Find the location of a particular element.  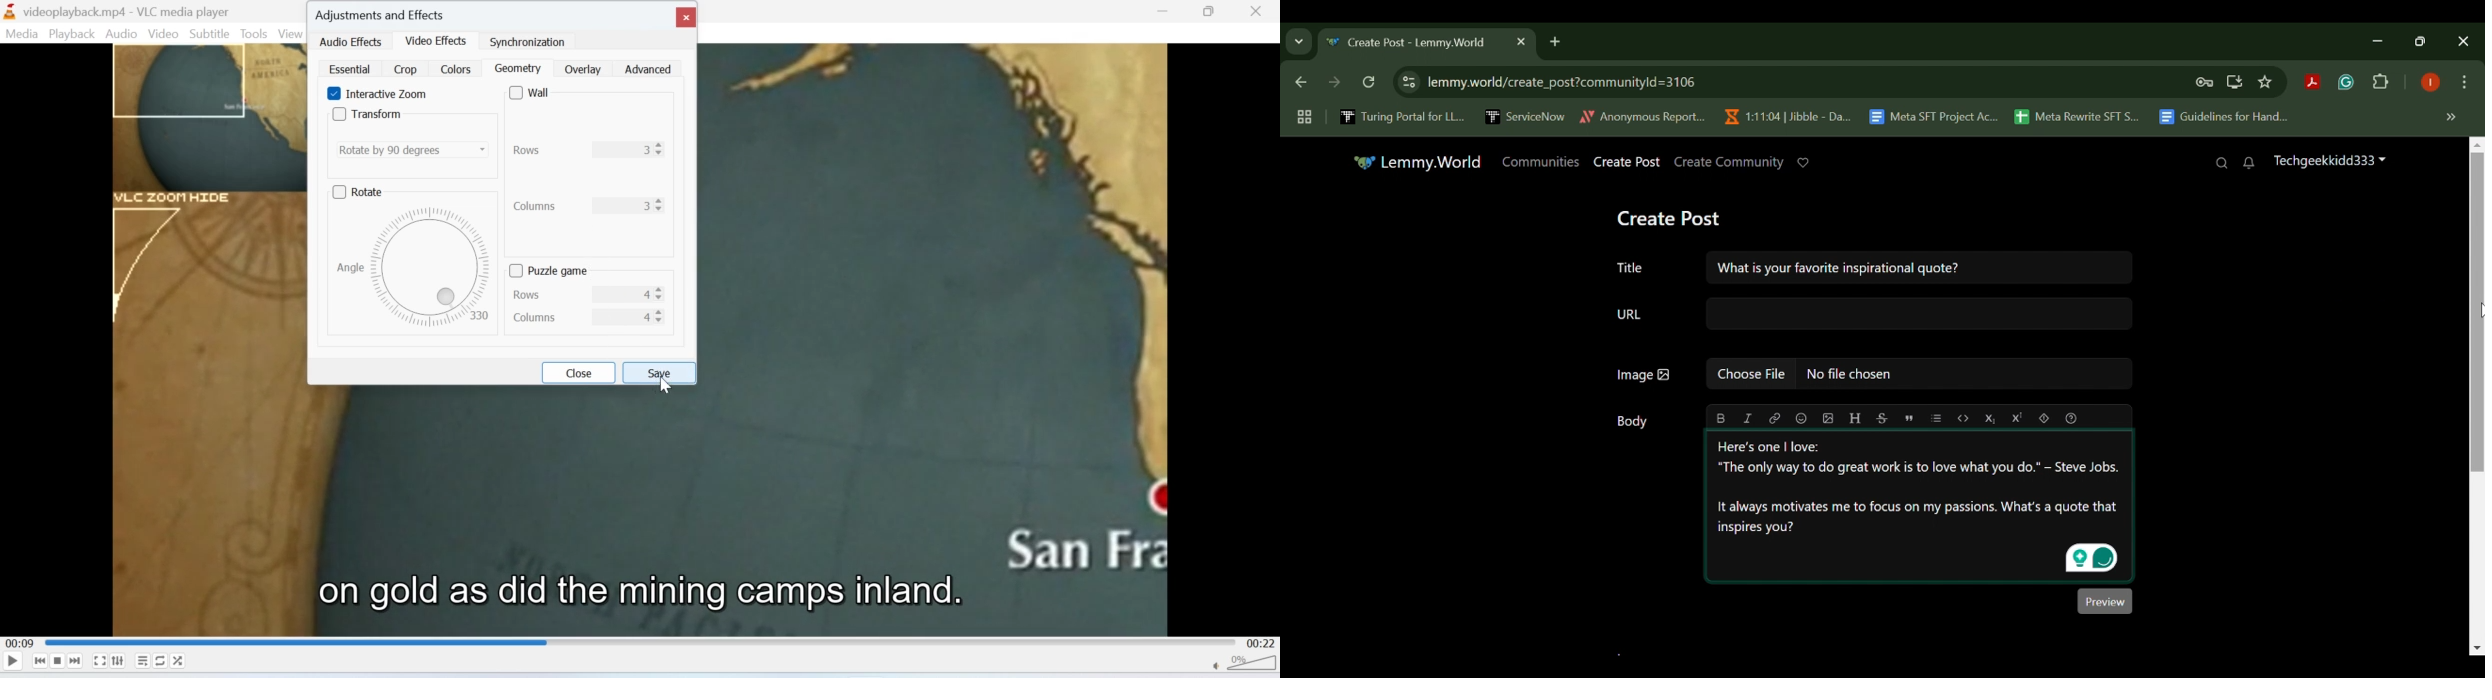

Video playback is located at coordinates (640, 521).